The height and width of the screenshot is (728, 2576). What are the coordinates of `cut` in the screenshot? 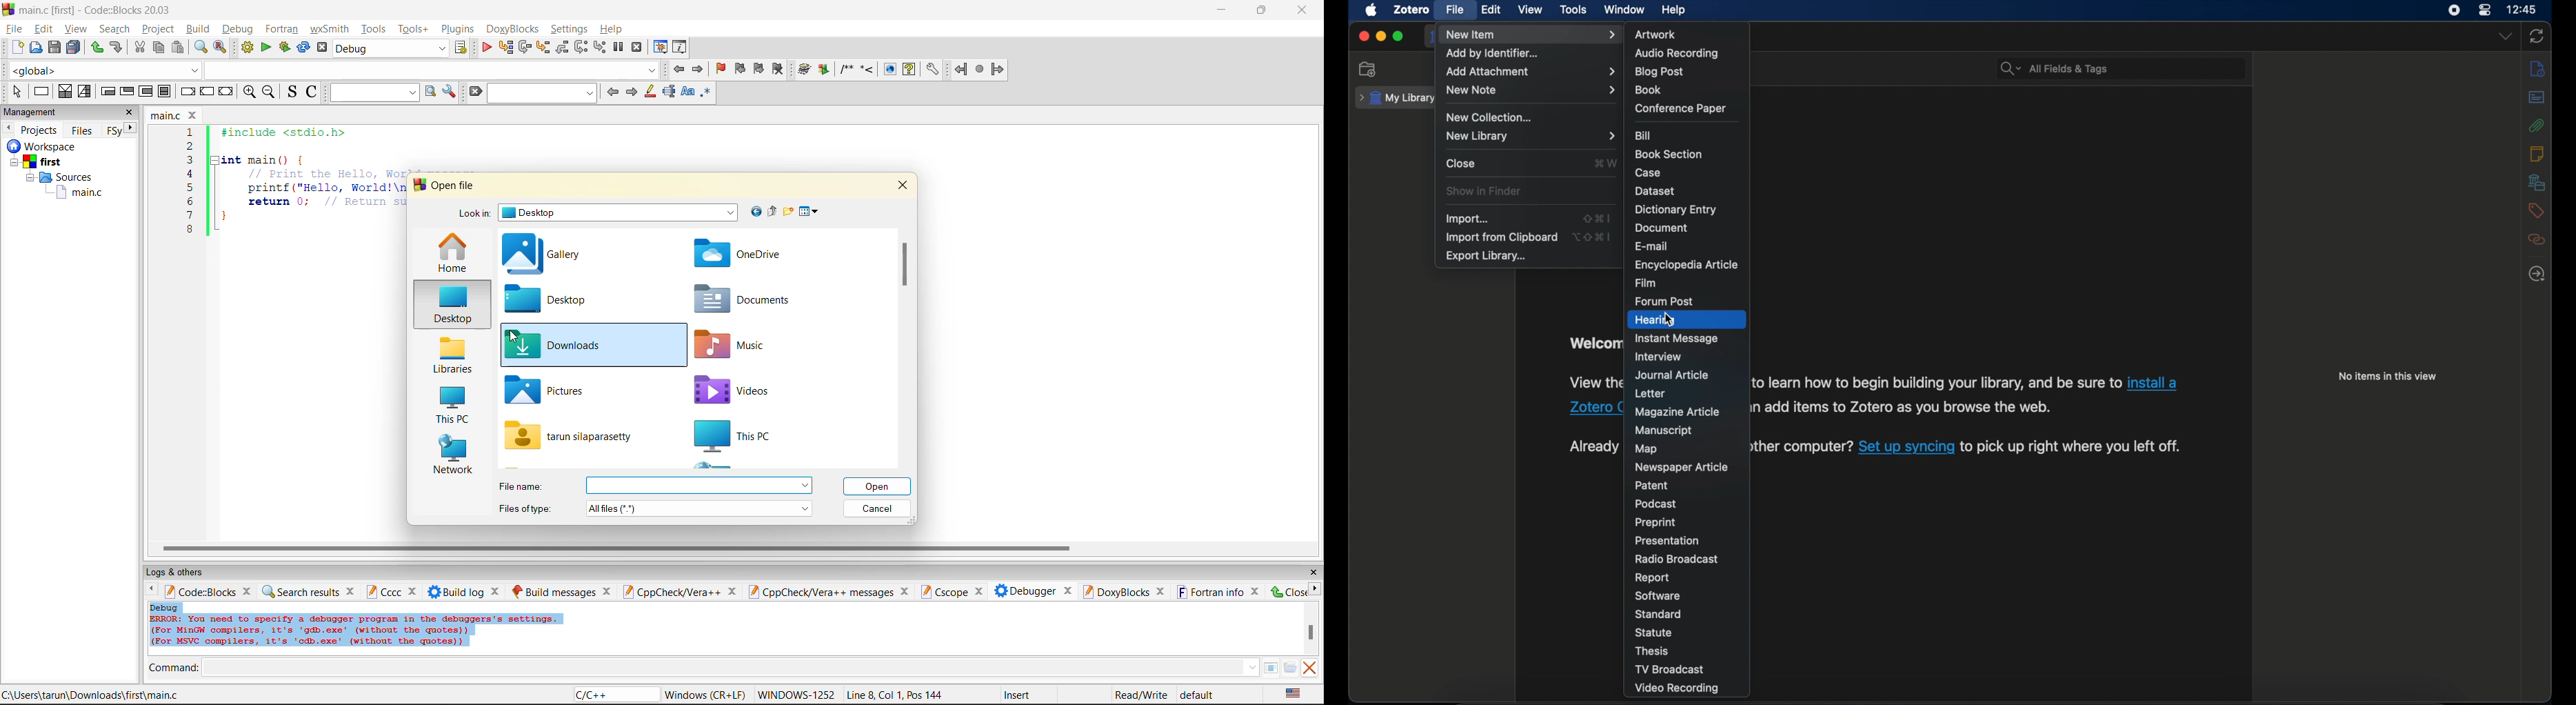 It's located at (139, 48).